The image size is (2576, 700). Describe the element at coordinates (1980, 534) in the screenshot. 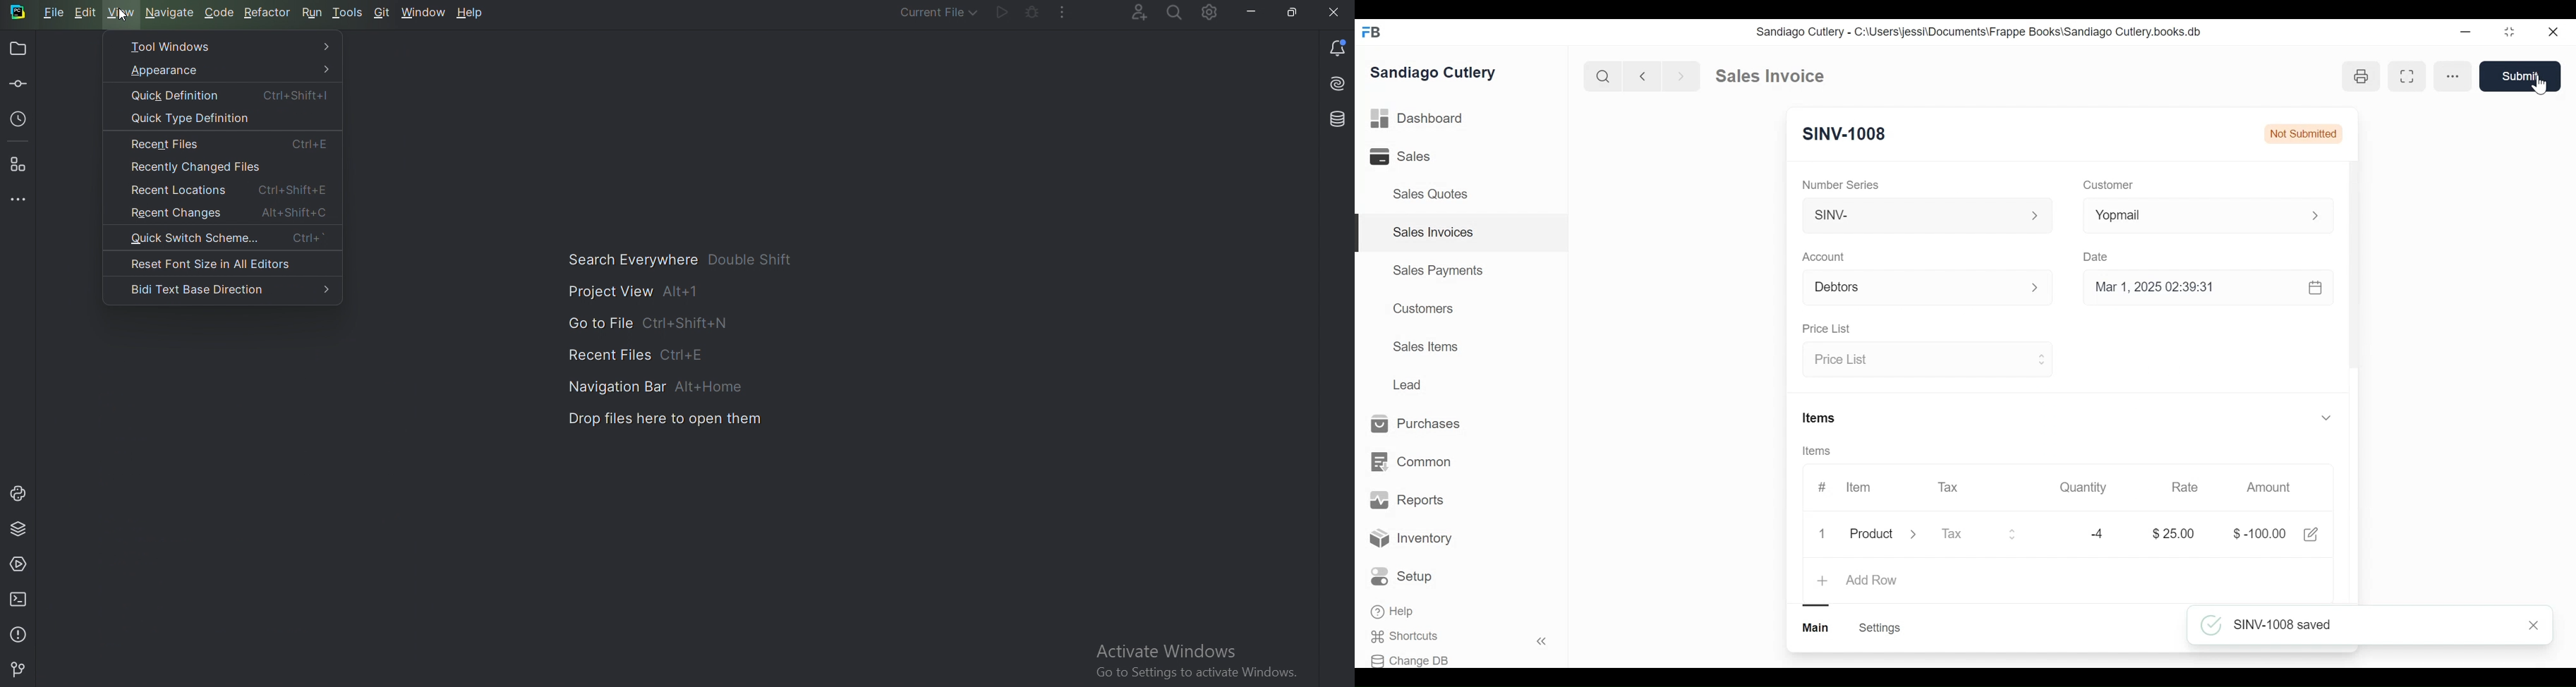

I see `Tax` at that location.